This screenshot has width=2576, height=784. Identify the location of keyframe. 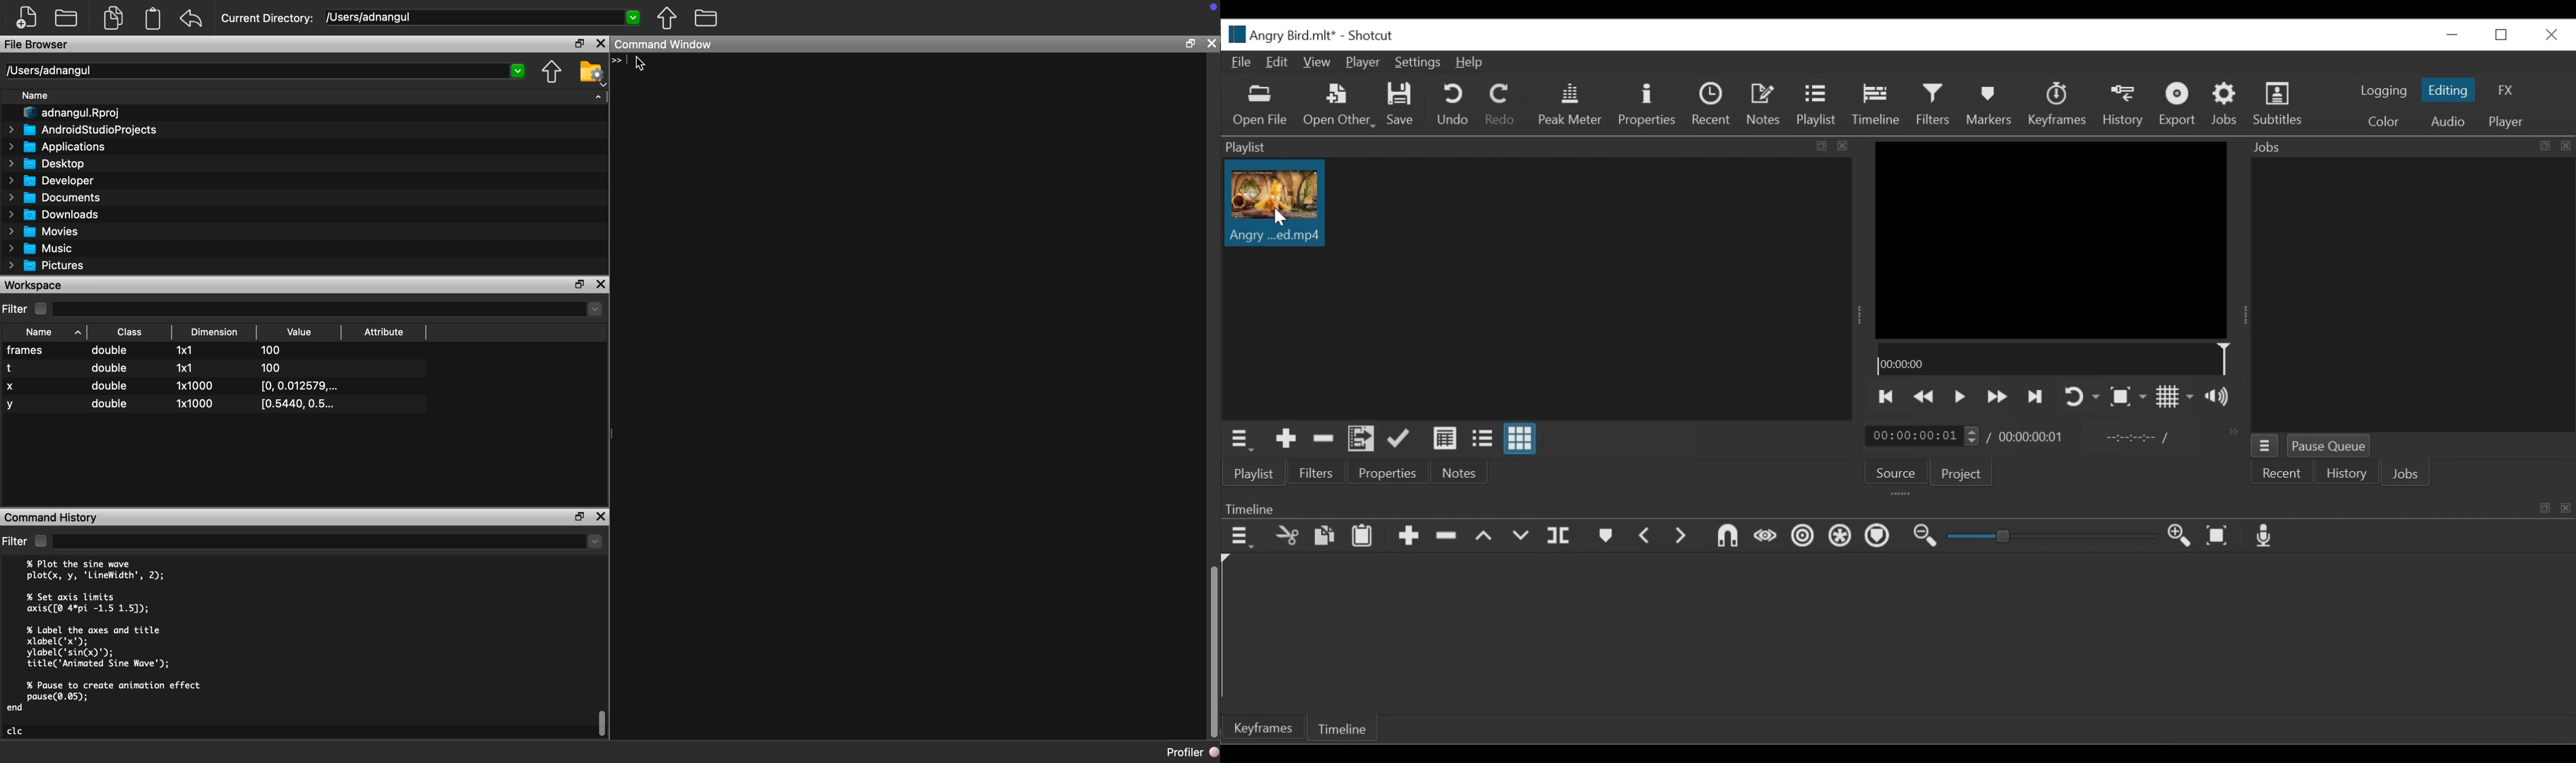
(1266, 730).